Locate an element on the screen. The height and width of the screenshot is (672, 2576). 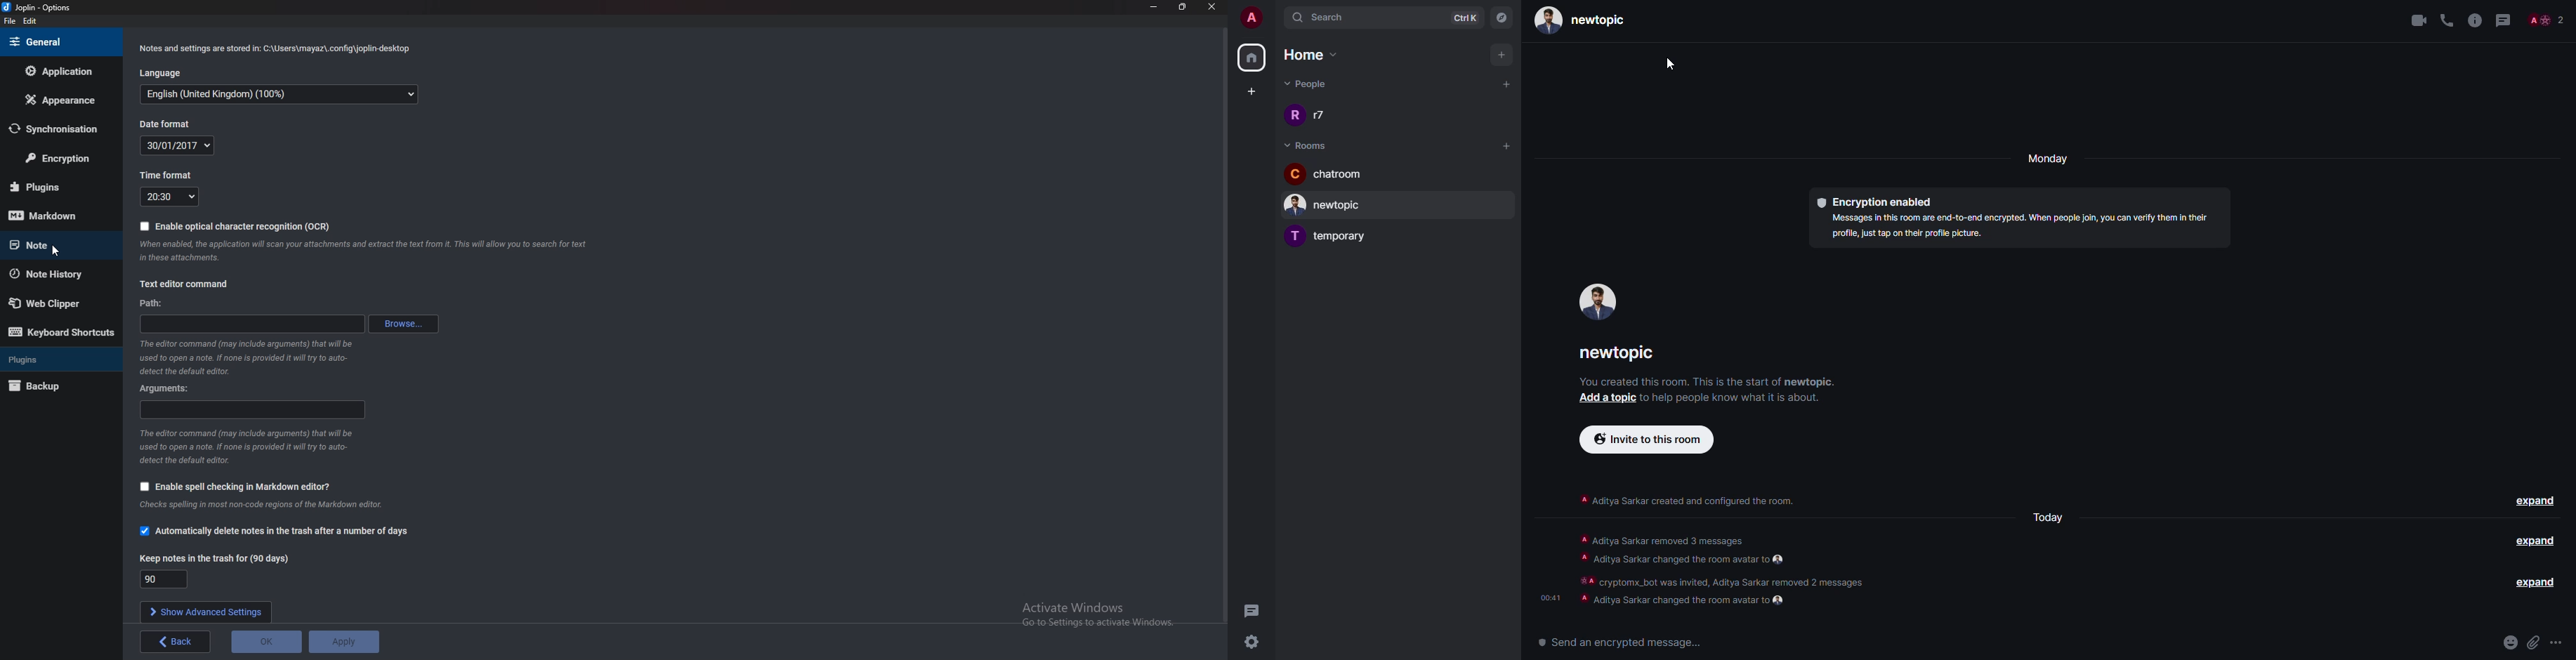
Info is located at coordinates (244, 358).